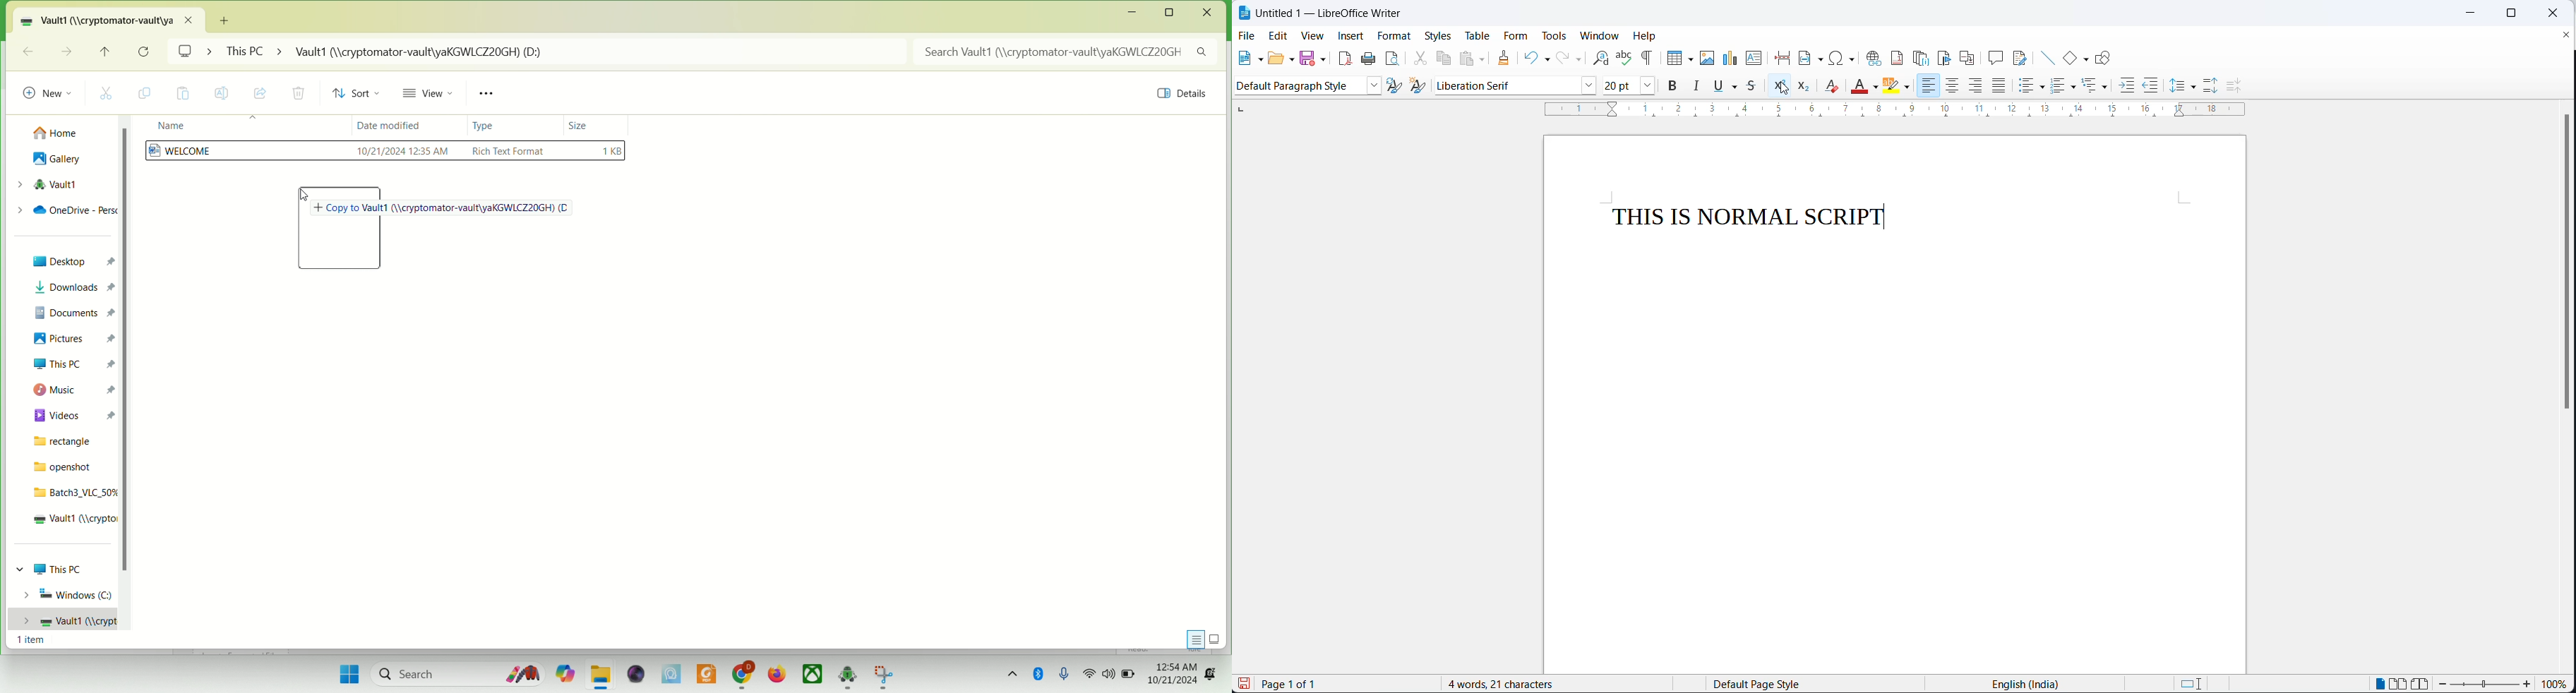 This screenshot has width=2576, height=700. What do you see at coordinates (743, 673) in the screenshot?
I see `chrome` at bounding box center [743, 673].